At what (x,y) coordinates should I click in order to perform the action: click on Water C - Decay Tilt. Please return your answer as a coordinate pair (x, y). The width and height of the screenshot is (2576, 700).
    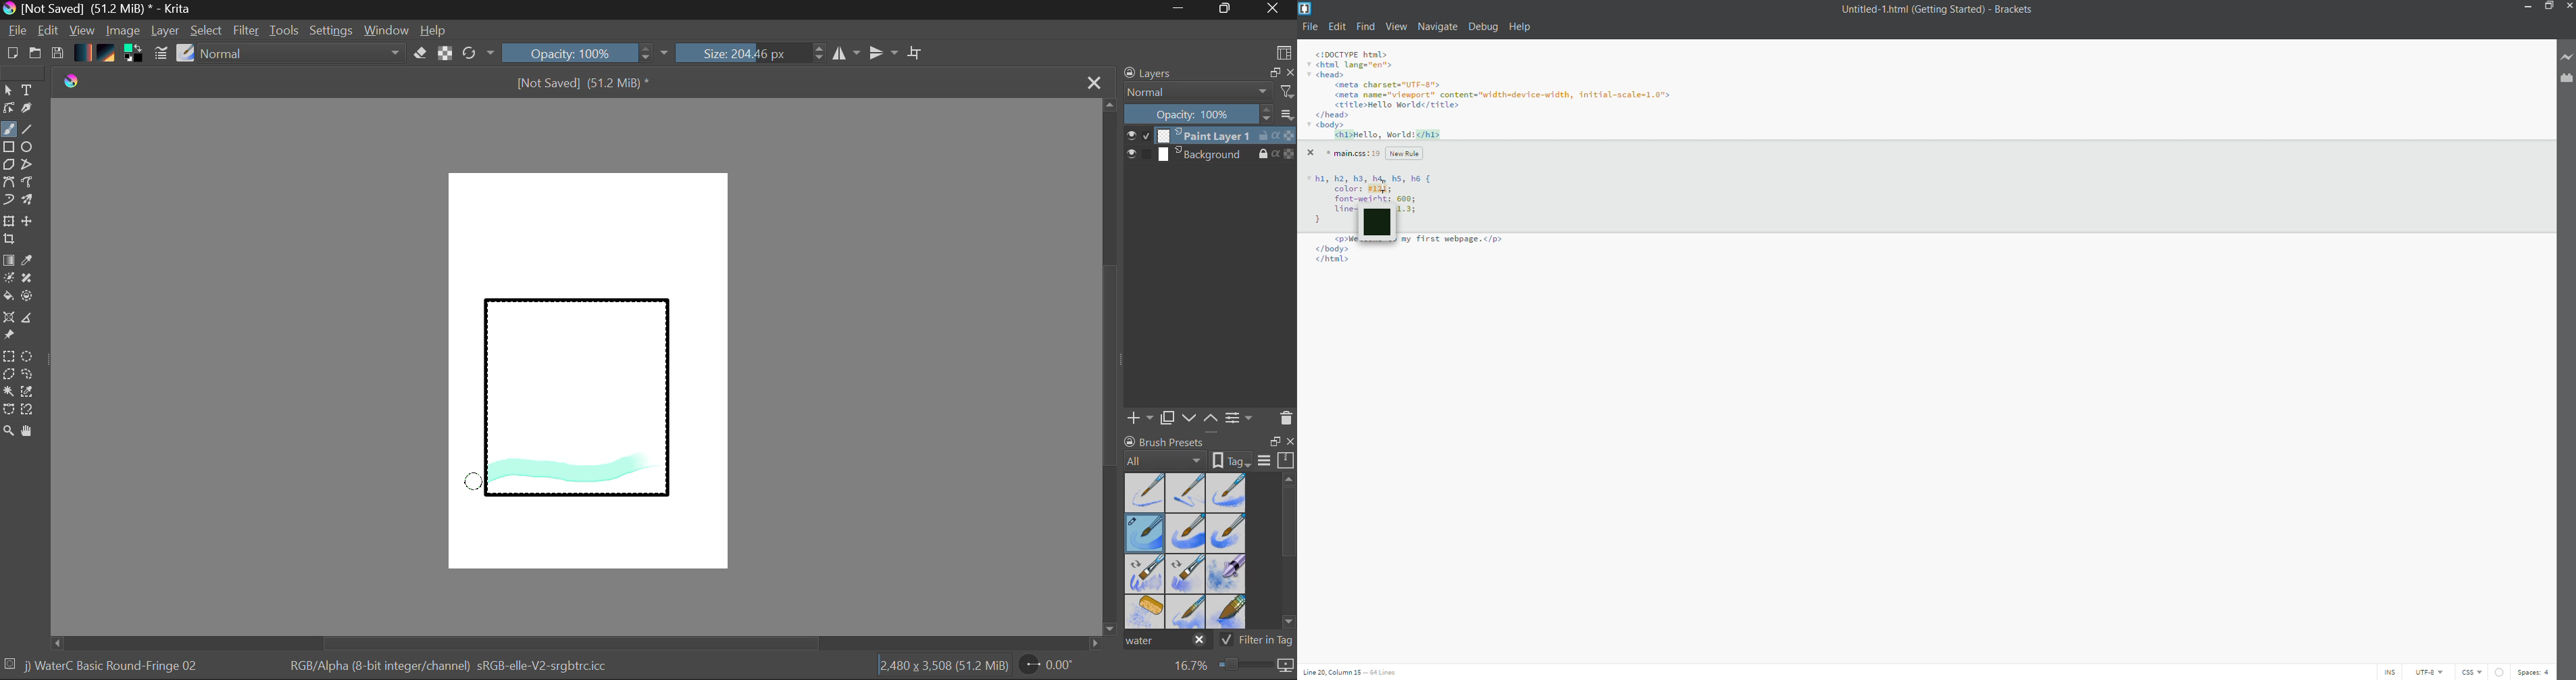
    Looking at the image, I should click on (1186, 573).